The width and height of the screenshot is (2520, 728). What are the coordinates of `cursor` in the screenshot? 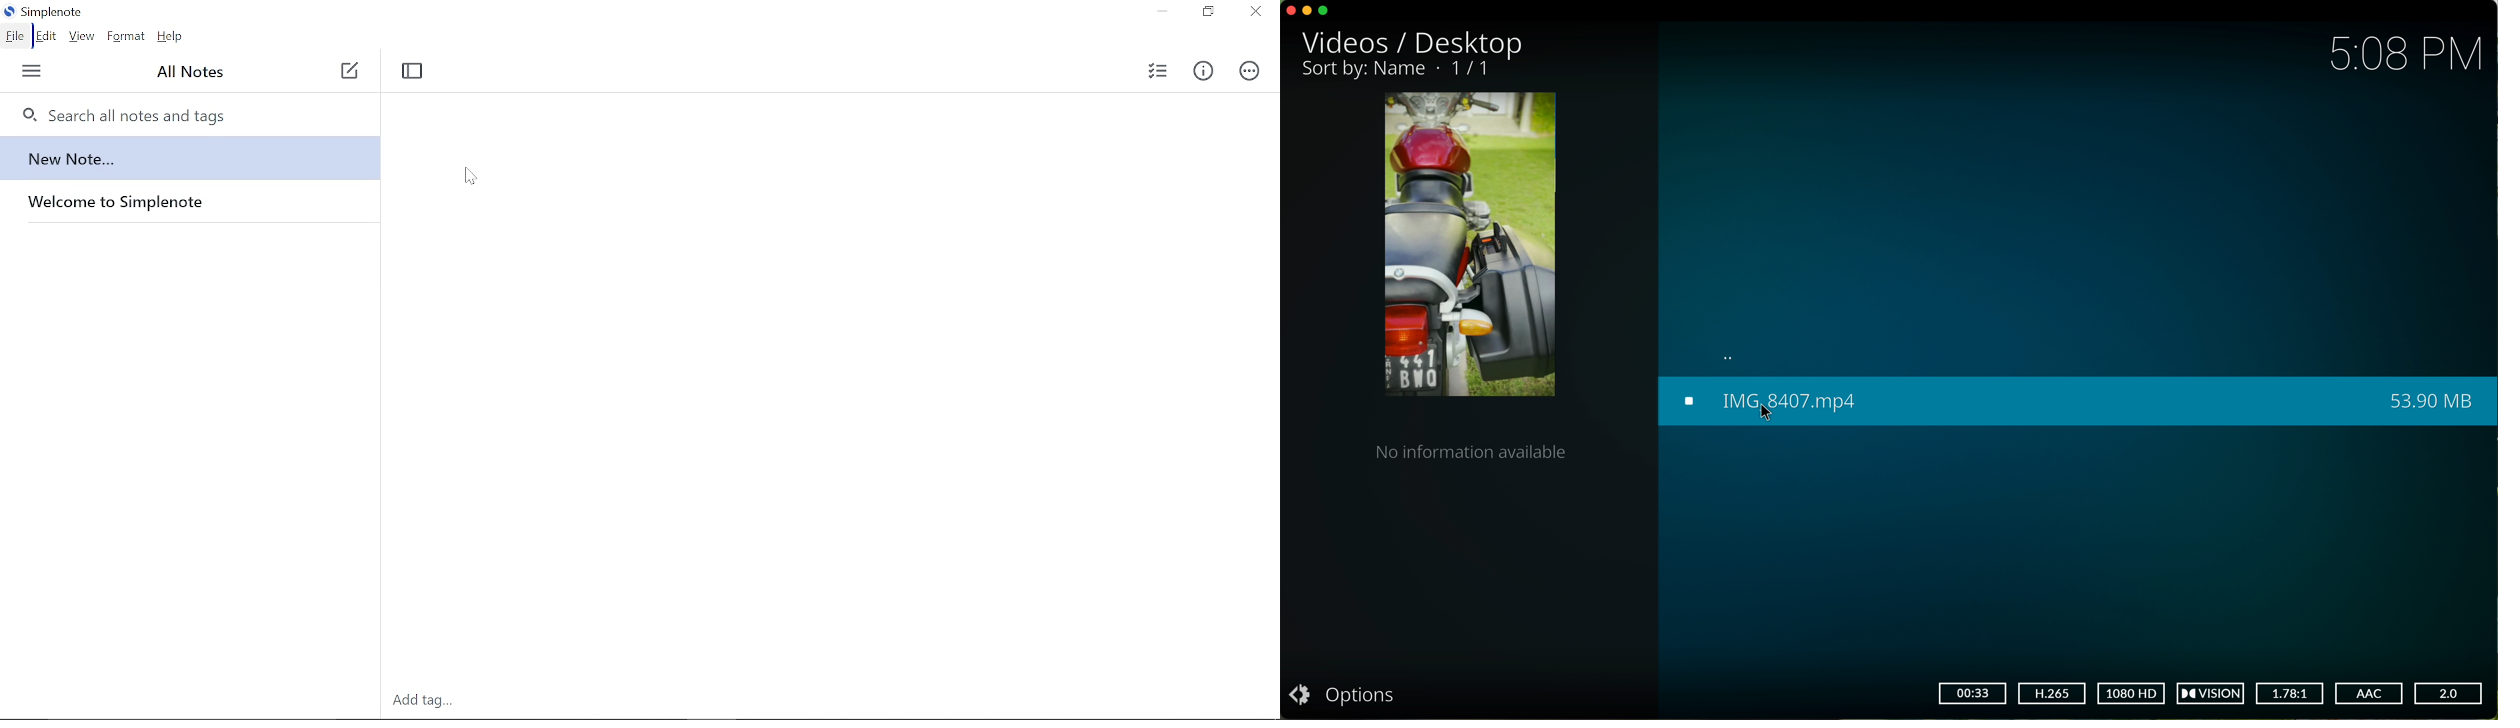 It's located at (1767, 414).